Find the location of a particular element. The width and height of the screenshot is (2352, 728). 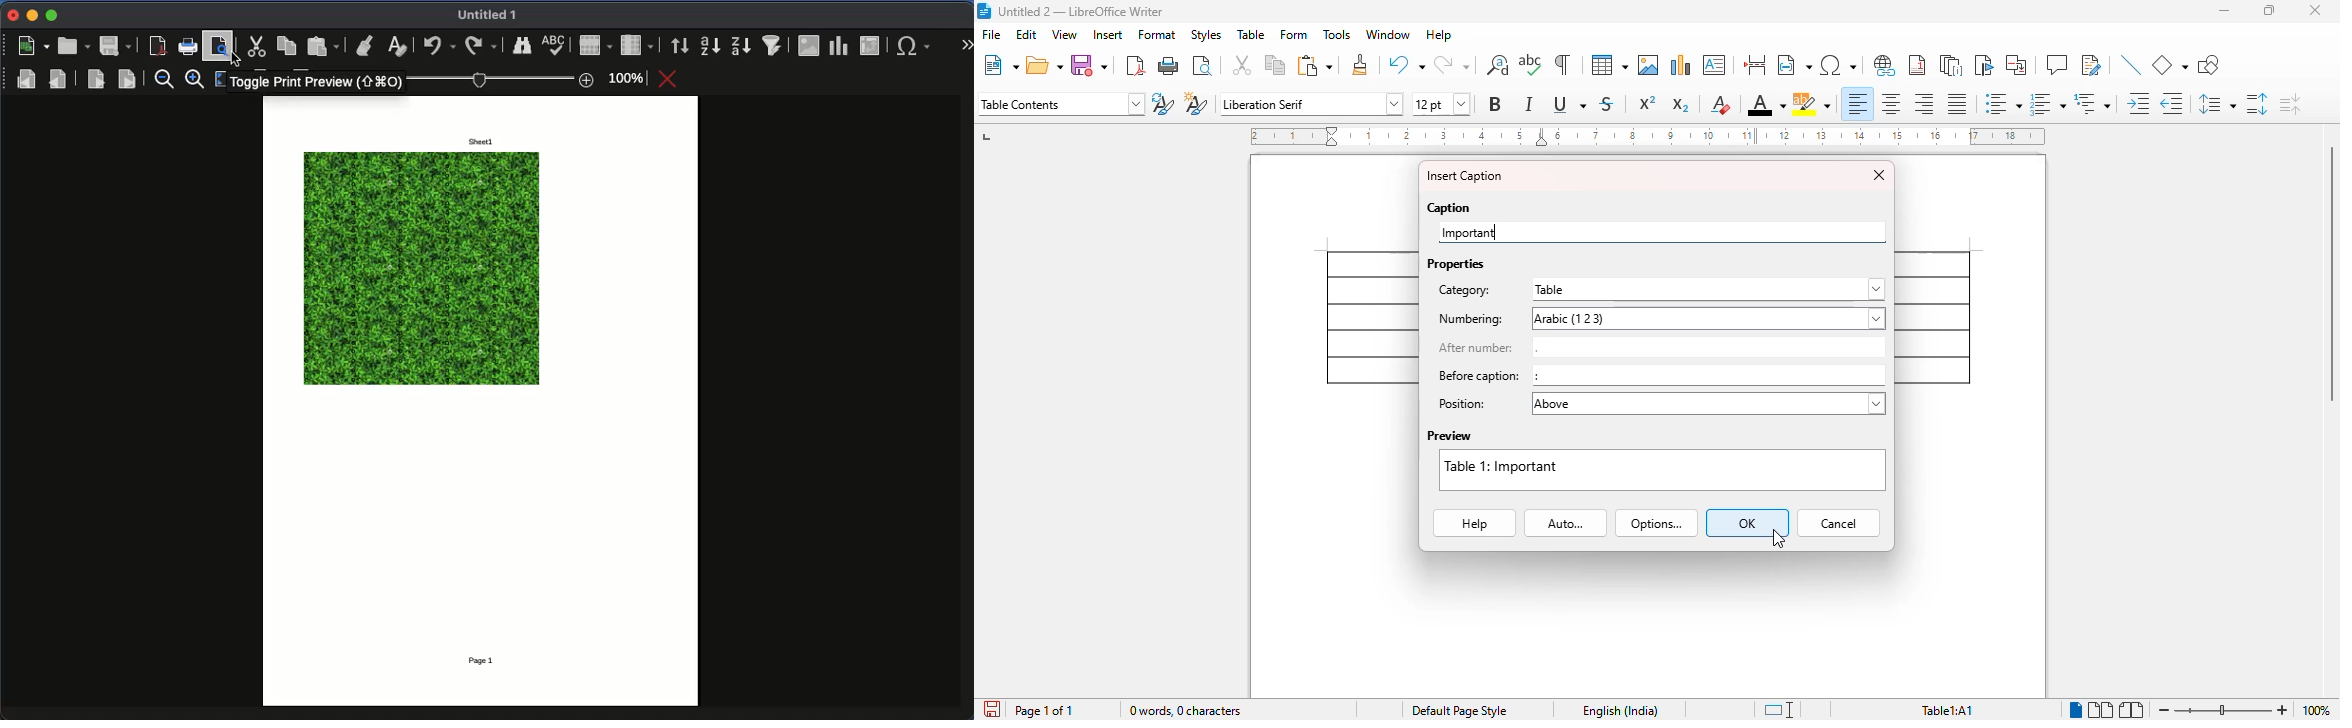

descending is located at coordinates (741, 46).